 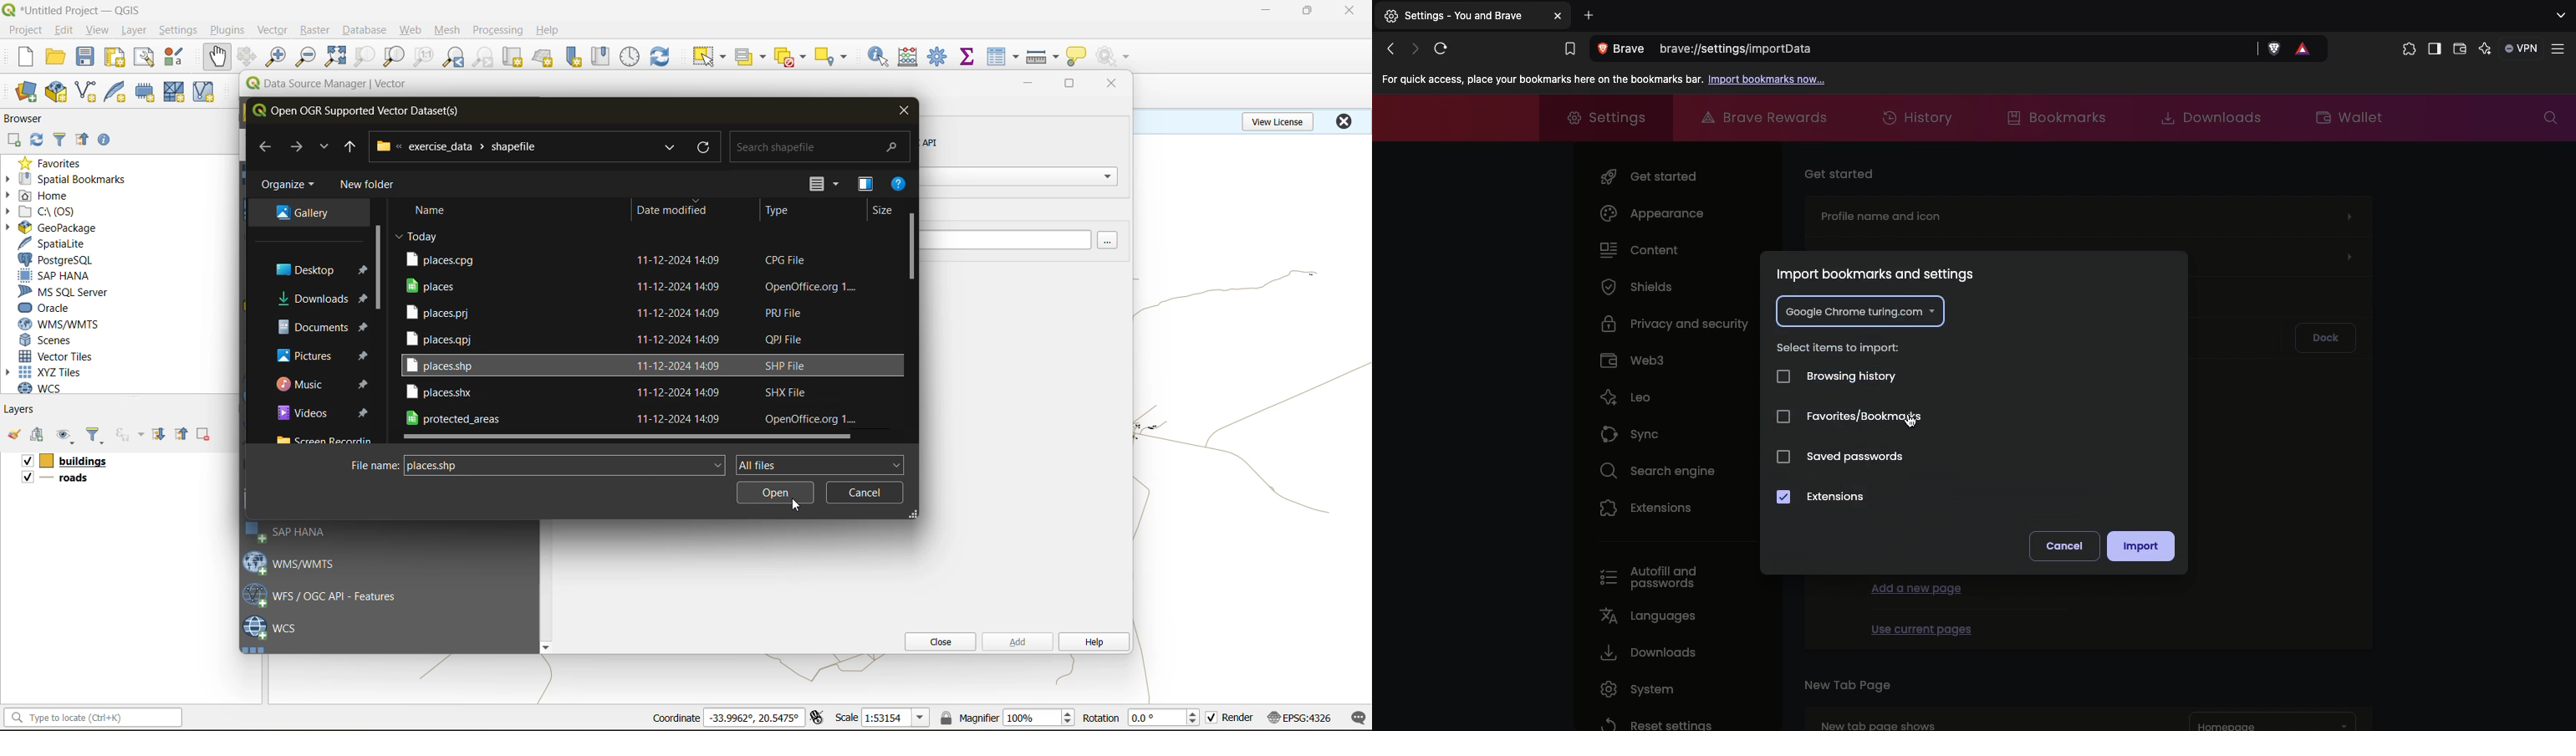 What do you see at coordinates (676, 718) in the screenshot?
I see `coordinates` at bounding box center [676, 718].